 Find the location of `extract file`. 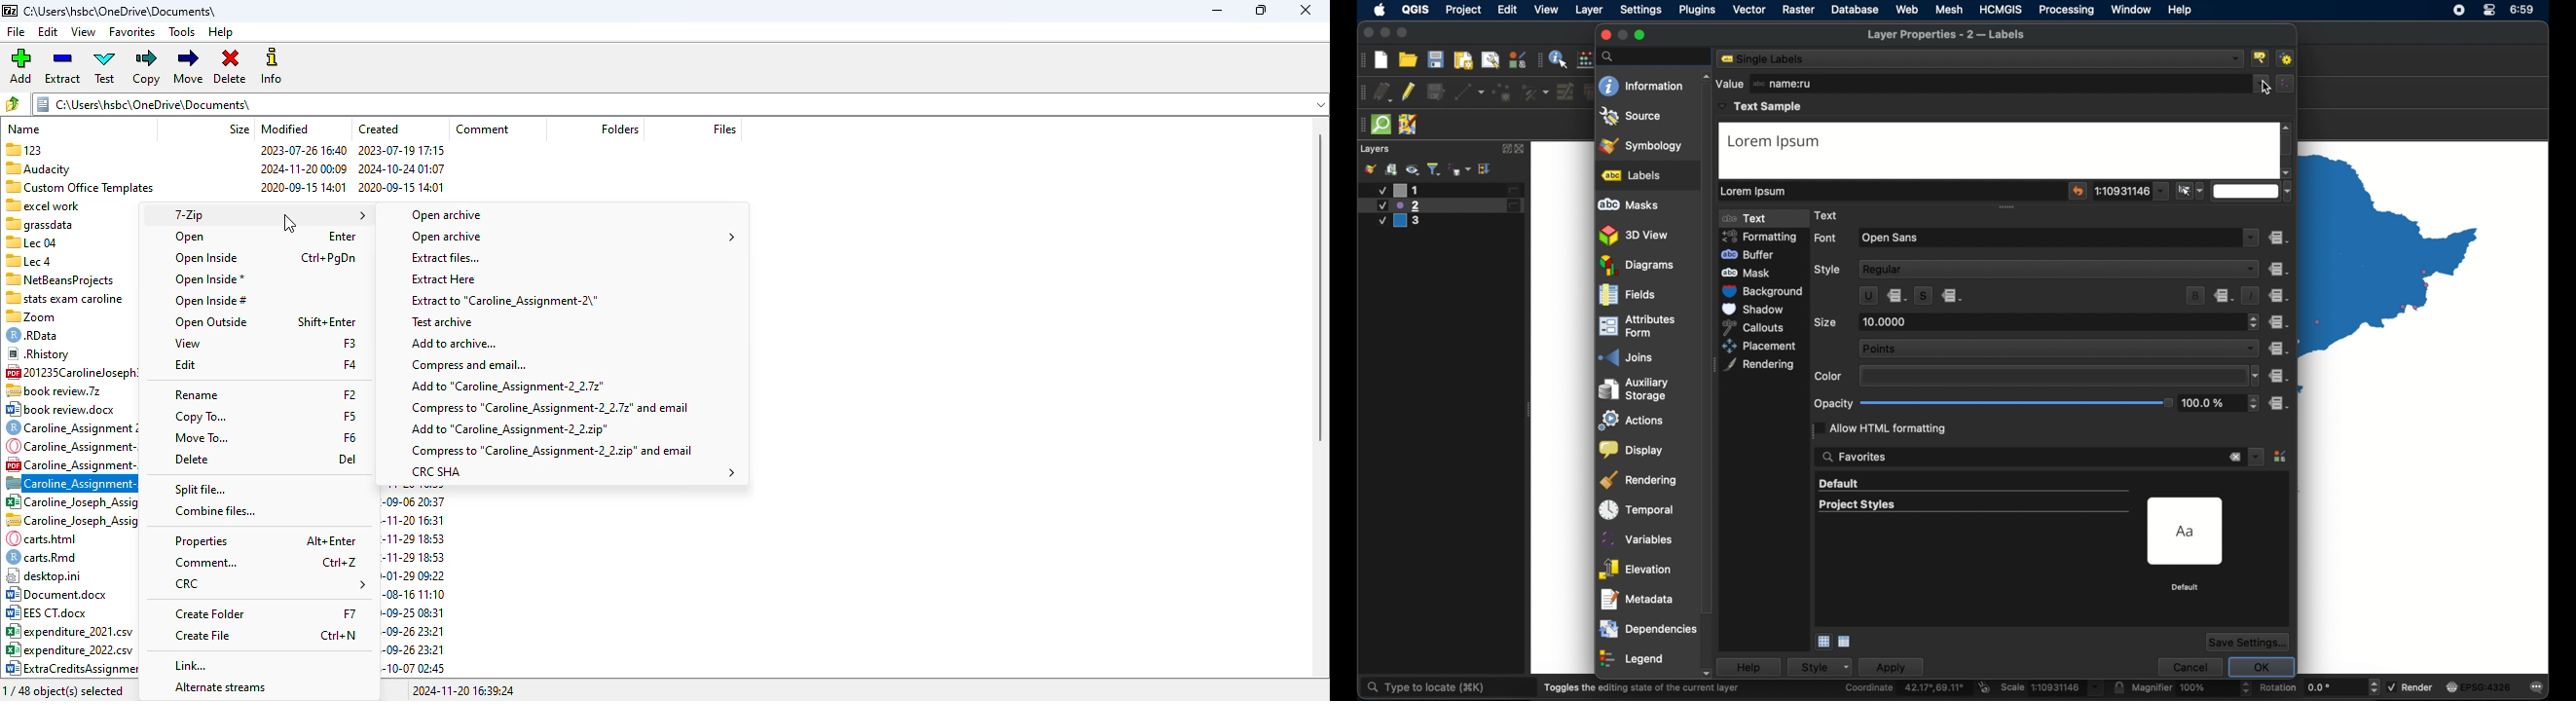

extract file is located at coordinates (446, 257).